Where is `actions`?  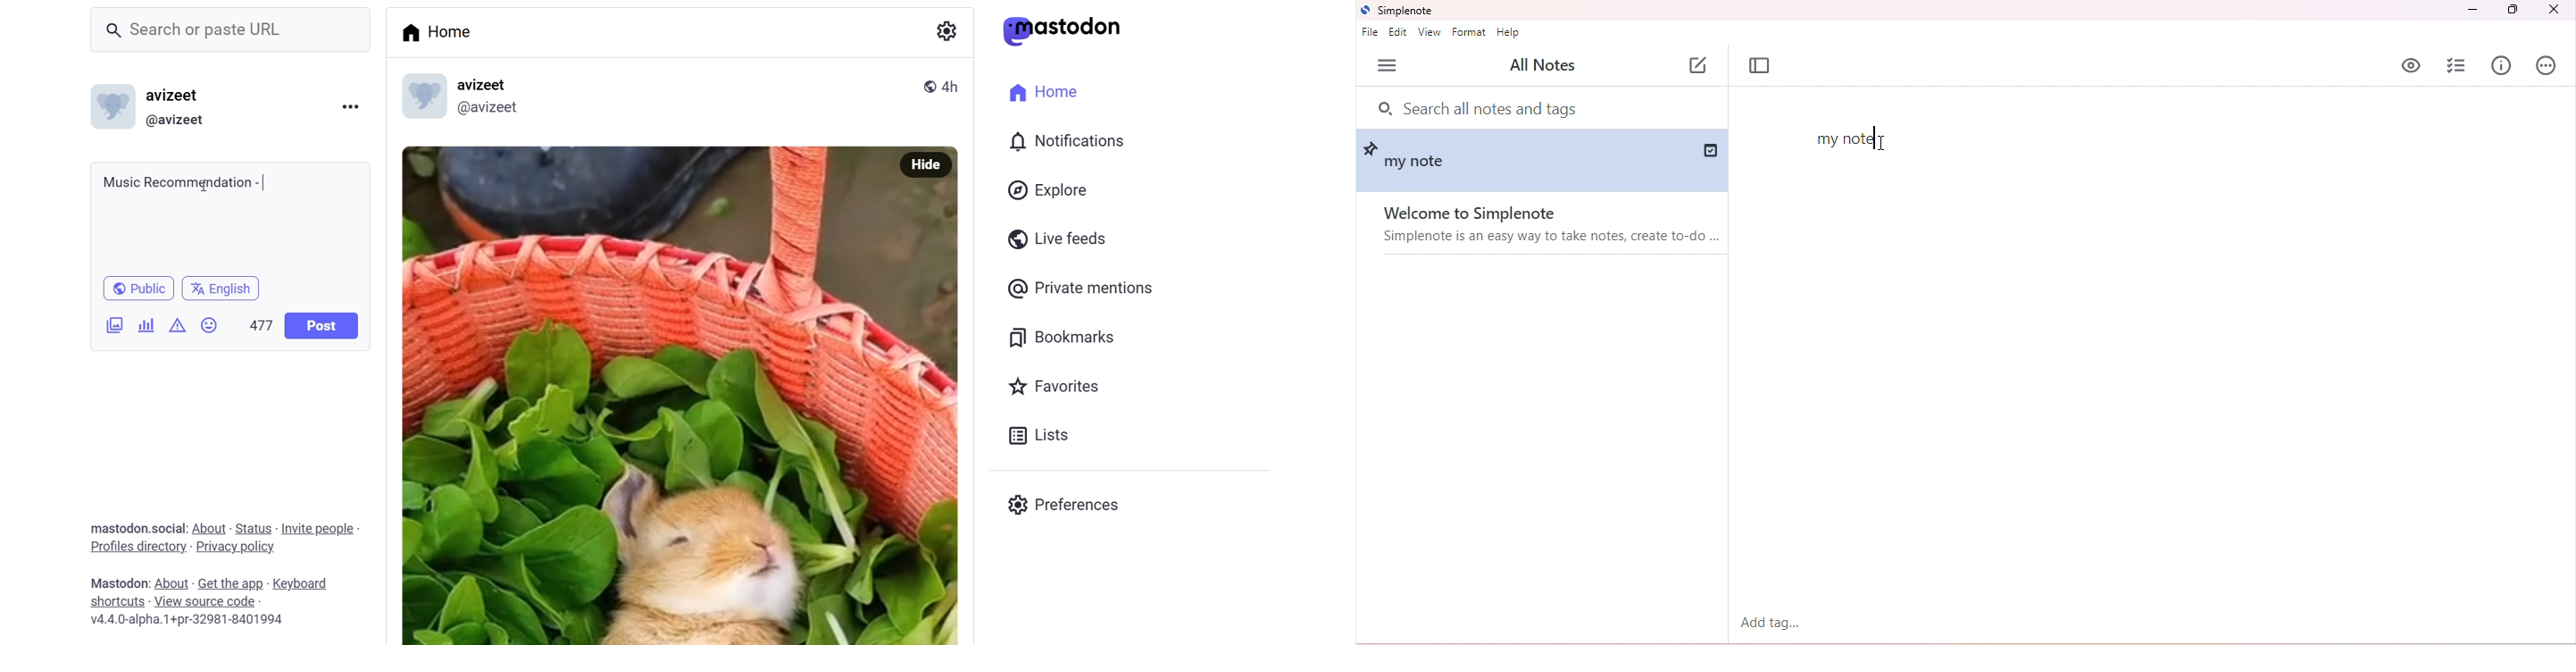
actions is located at coordinates (2547, 66).